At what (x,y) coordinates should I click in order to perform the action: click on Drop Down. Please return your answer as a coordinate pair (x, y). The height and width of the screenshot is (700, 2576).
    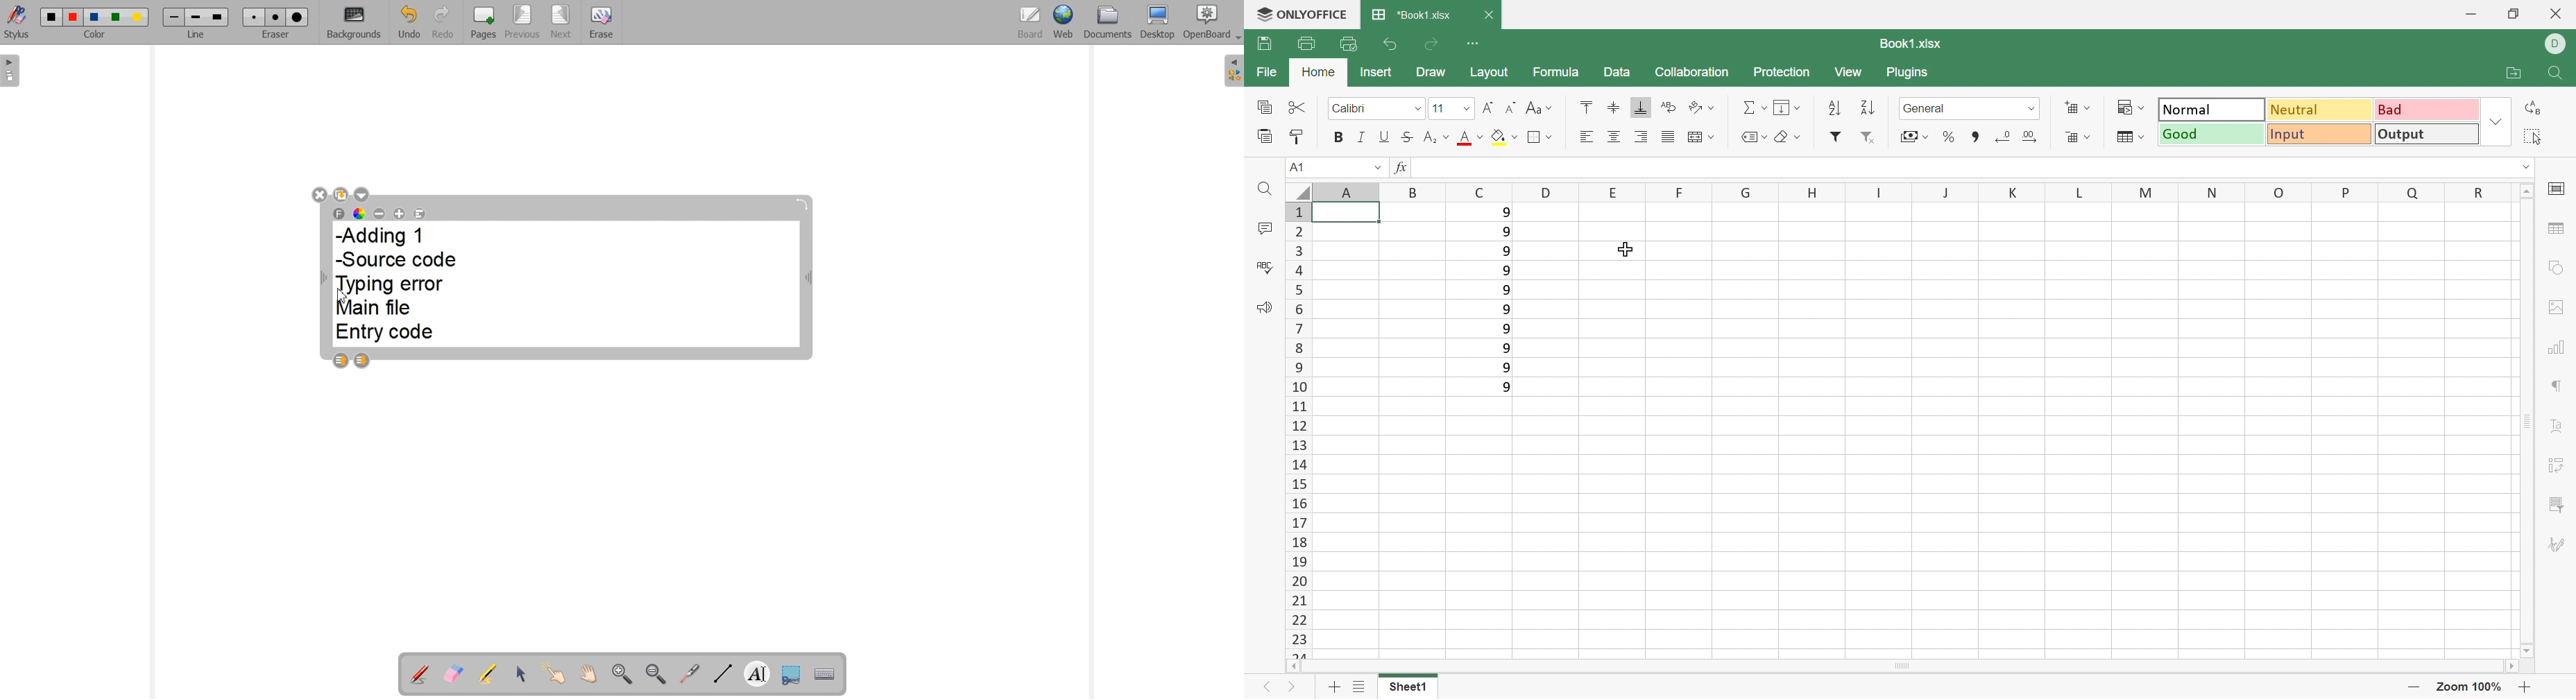
    Looking at the image, I should click on (1378, 166).